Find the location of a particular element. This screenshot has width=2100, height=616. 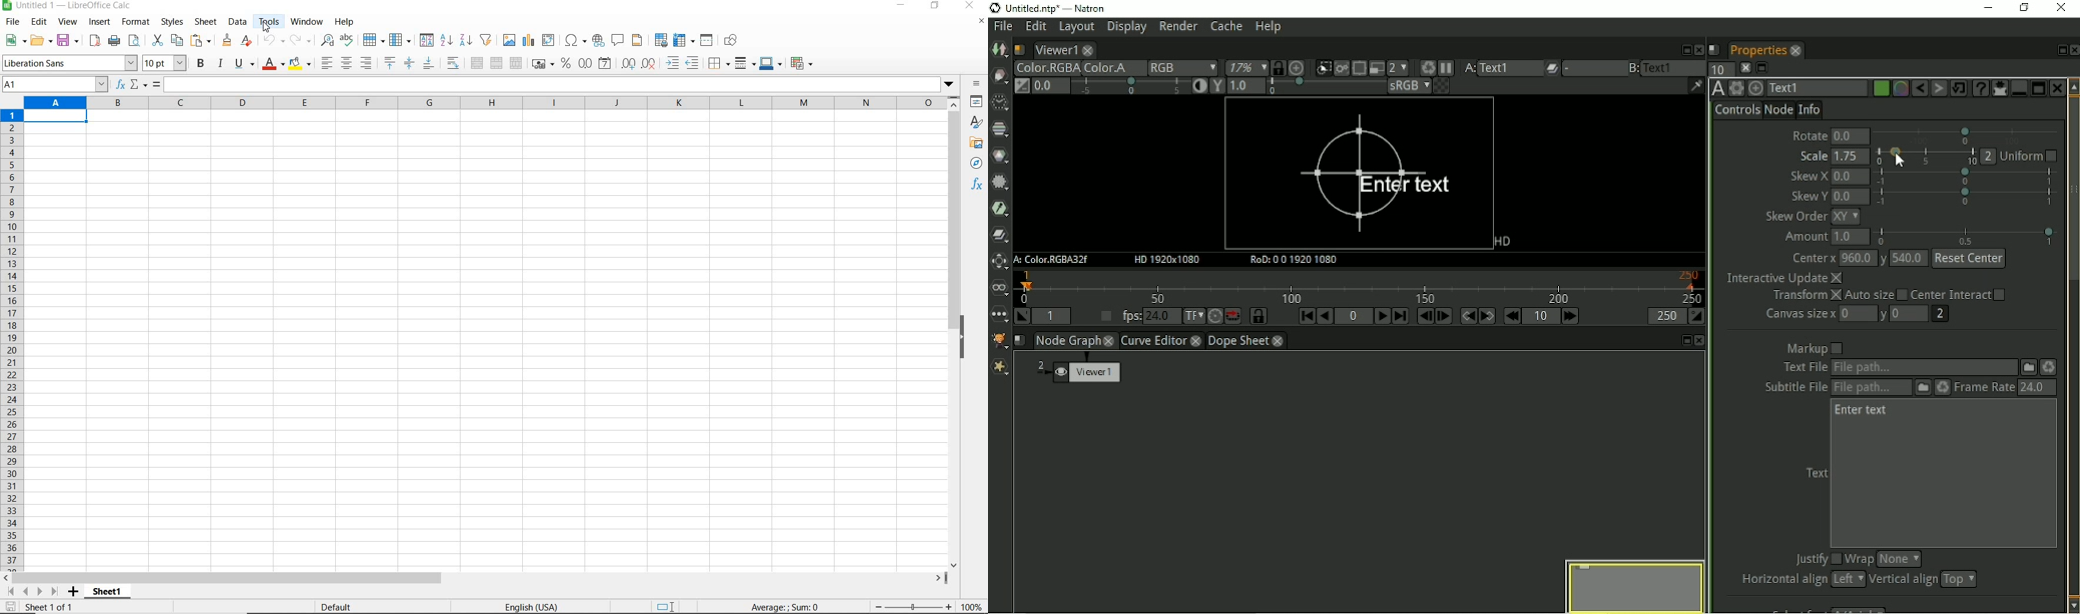

border color is located at coordinates (772, 64).